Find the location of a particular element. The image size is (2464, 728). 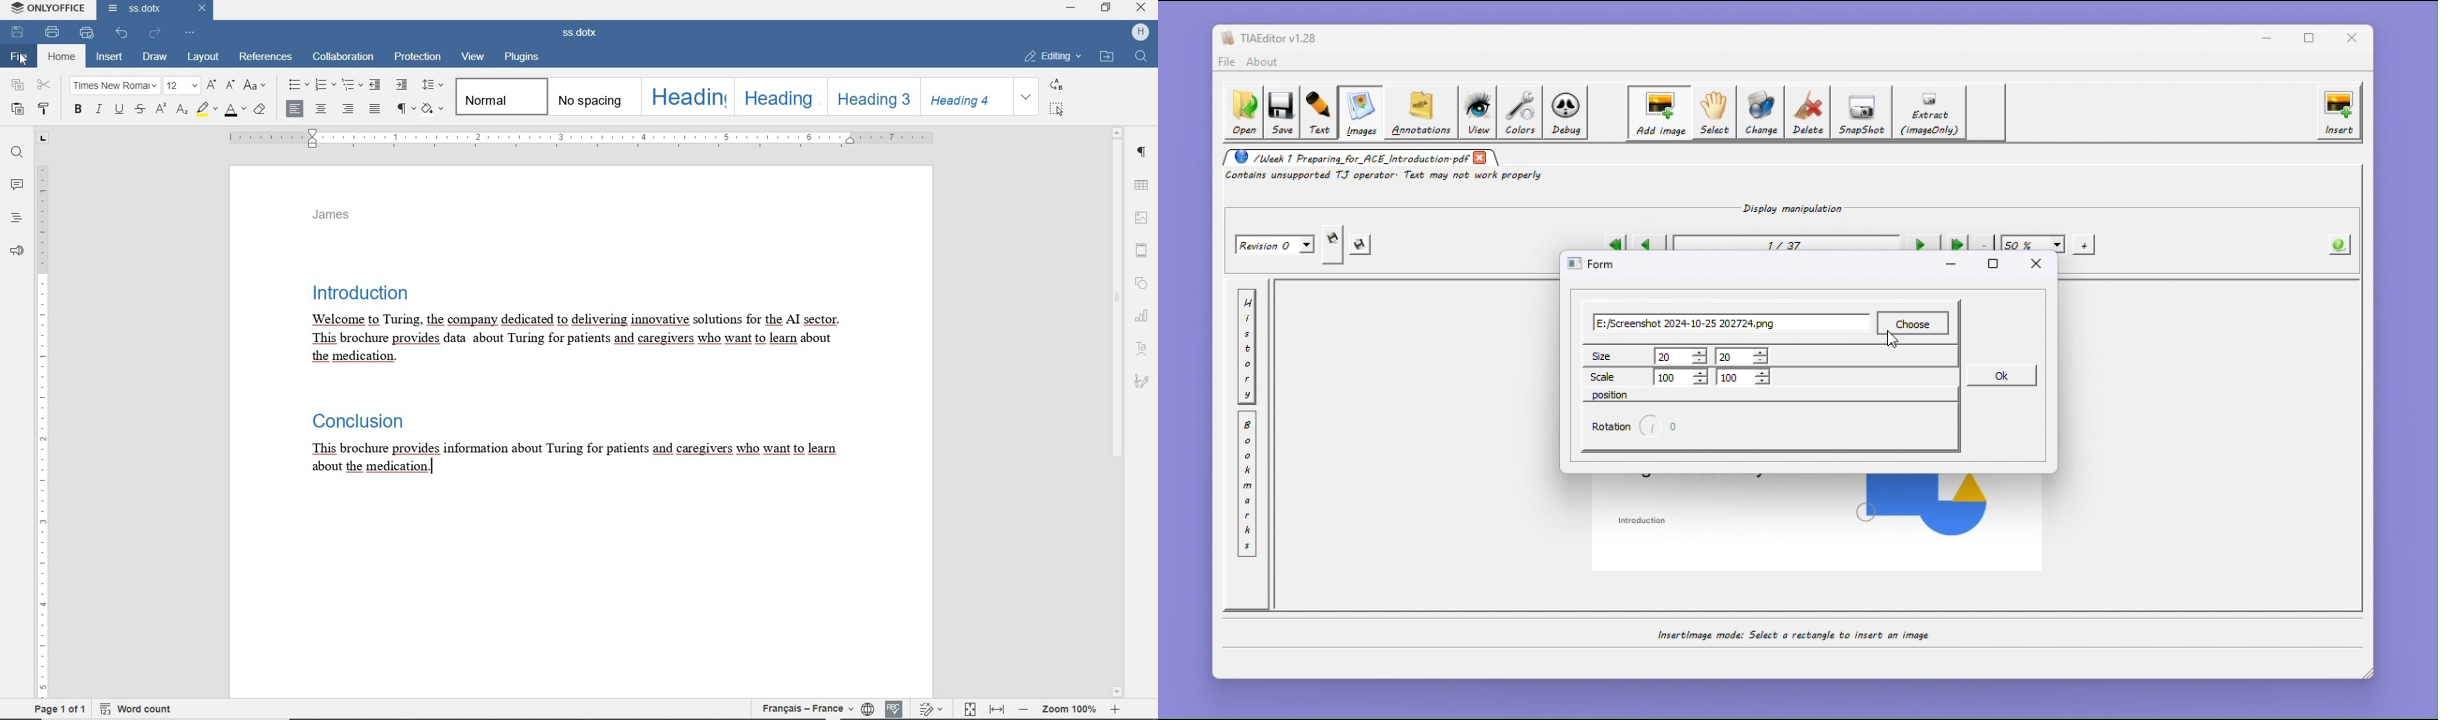

COPY STYLE is located at coordinates (43, 108).